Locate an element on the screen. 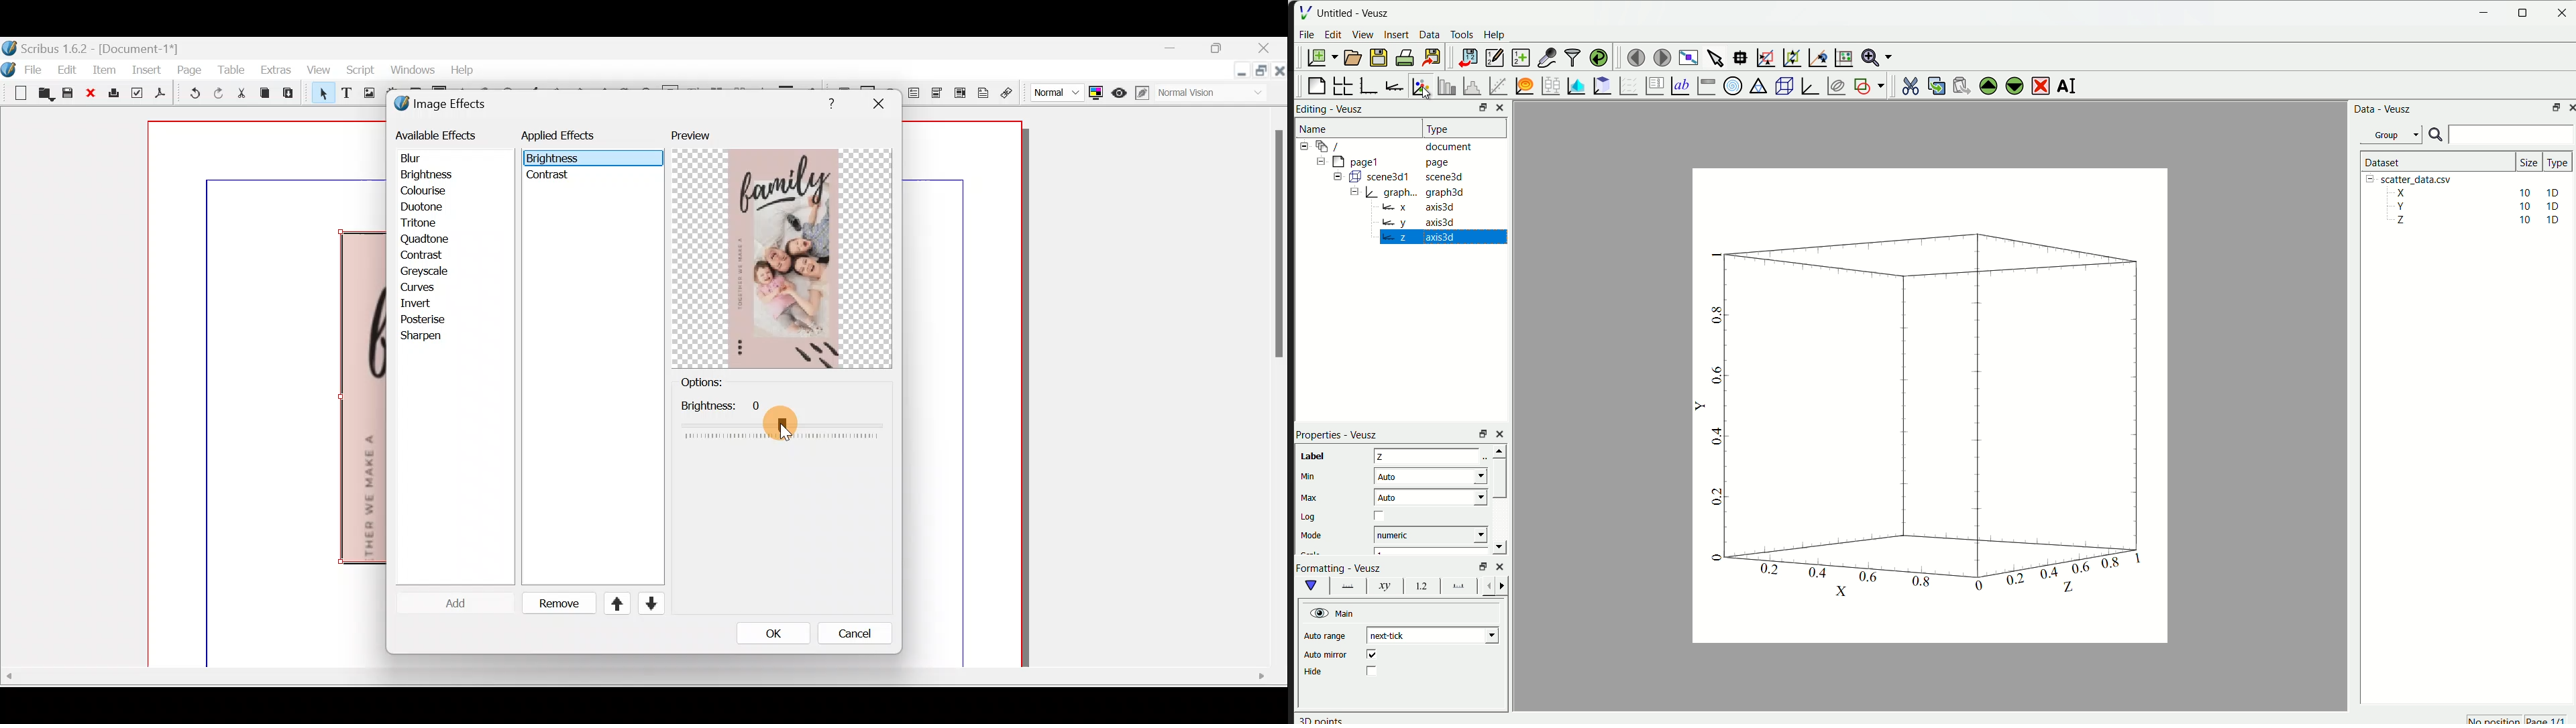  Minimise is located at coordinates (1240, 72).